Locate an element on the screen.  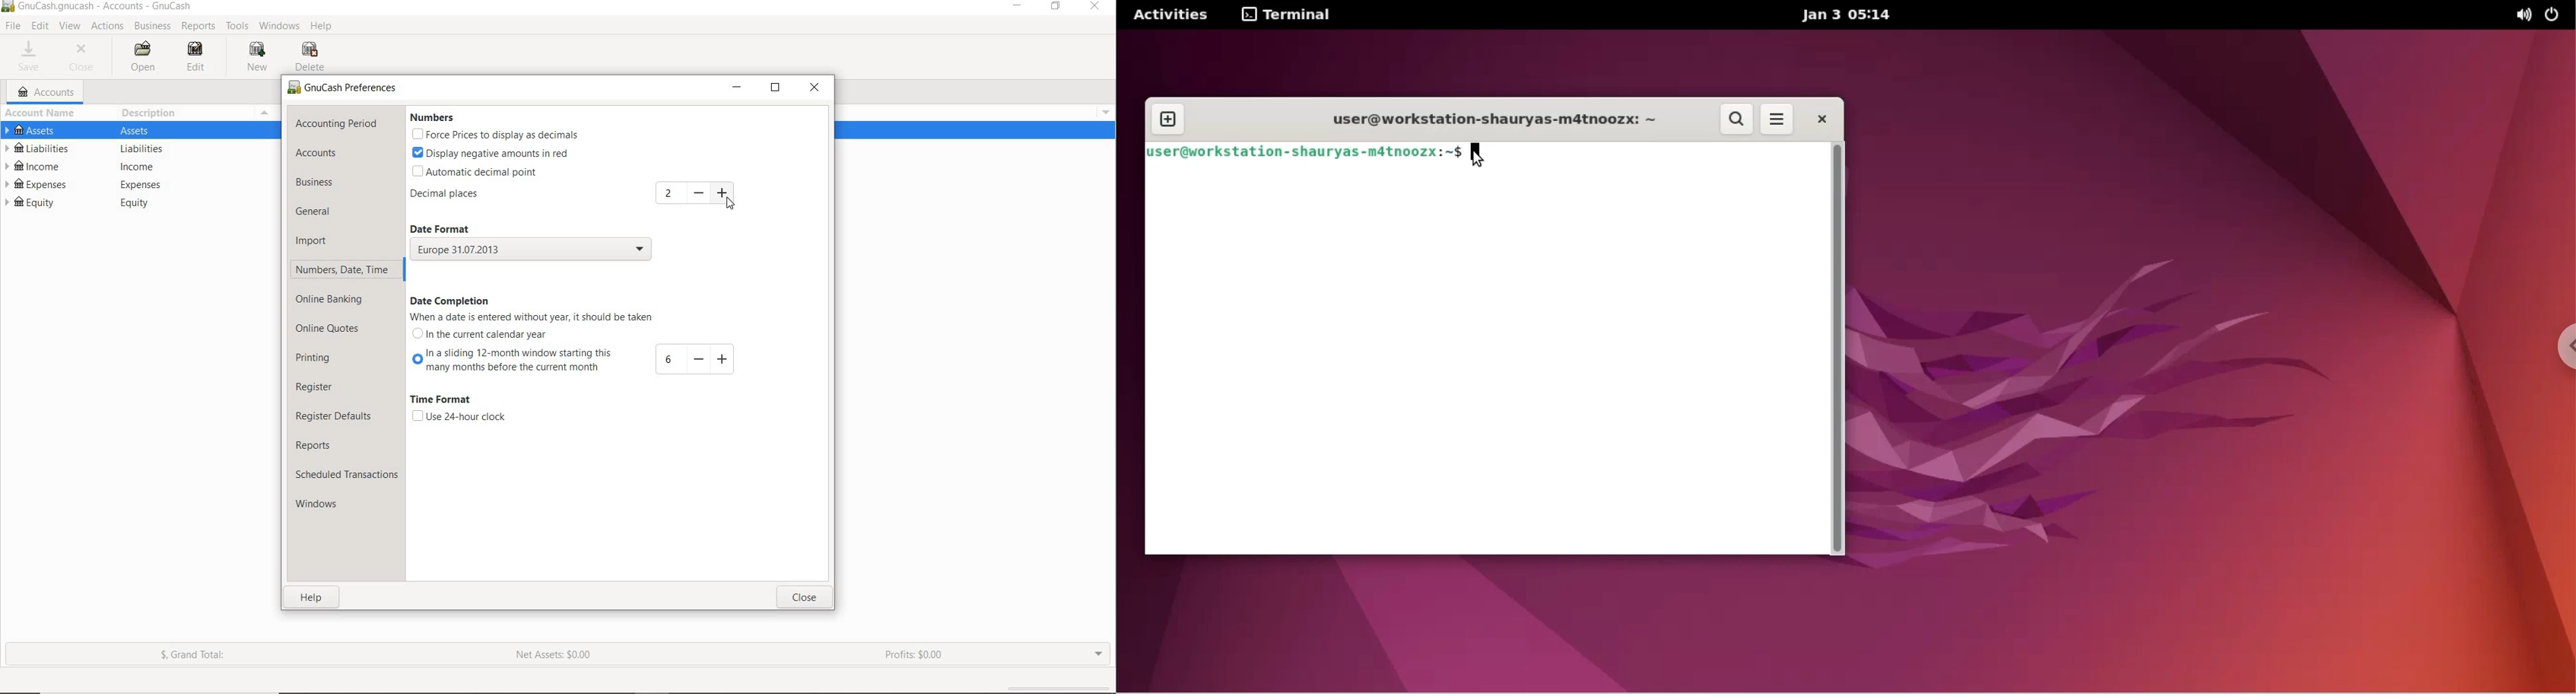
user@workstation-shauryas-m4tnoozx: ~ $ is located at coordinates (1304, 154).